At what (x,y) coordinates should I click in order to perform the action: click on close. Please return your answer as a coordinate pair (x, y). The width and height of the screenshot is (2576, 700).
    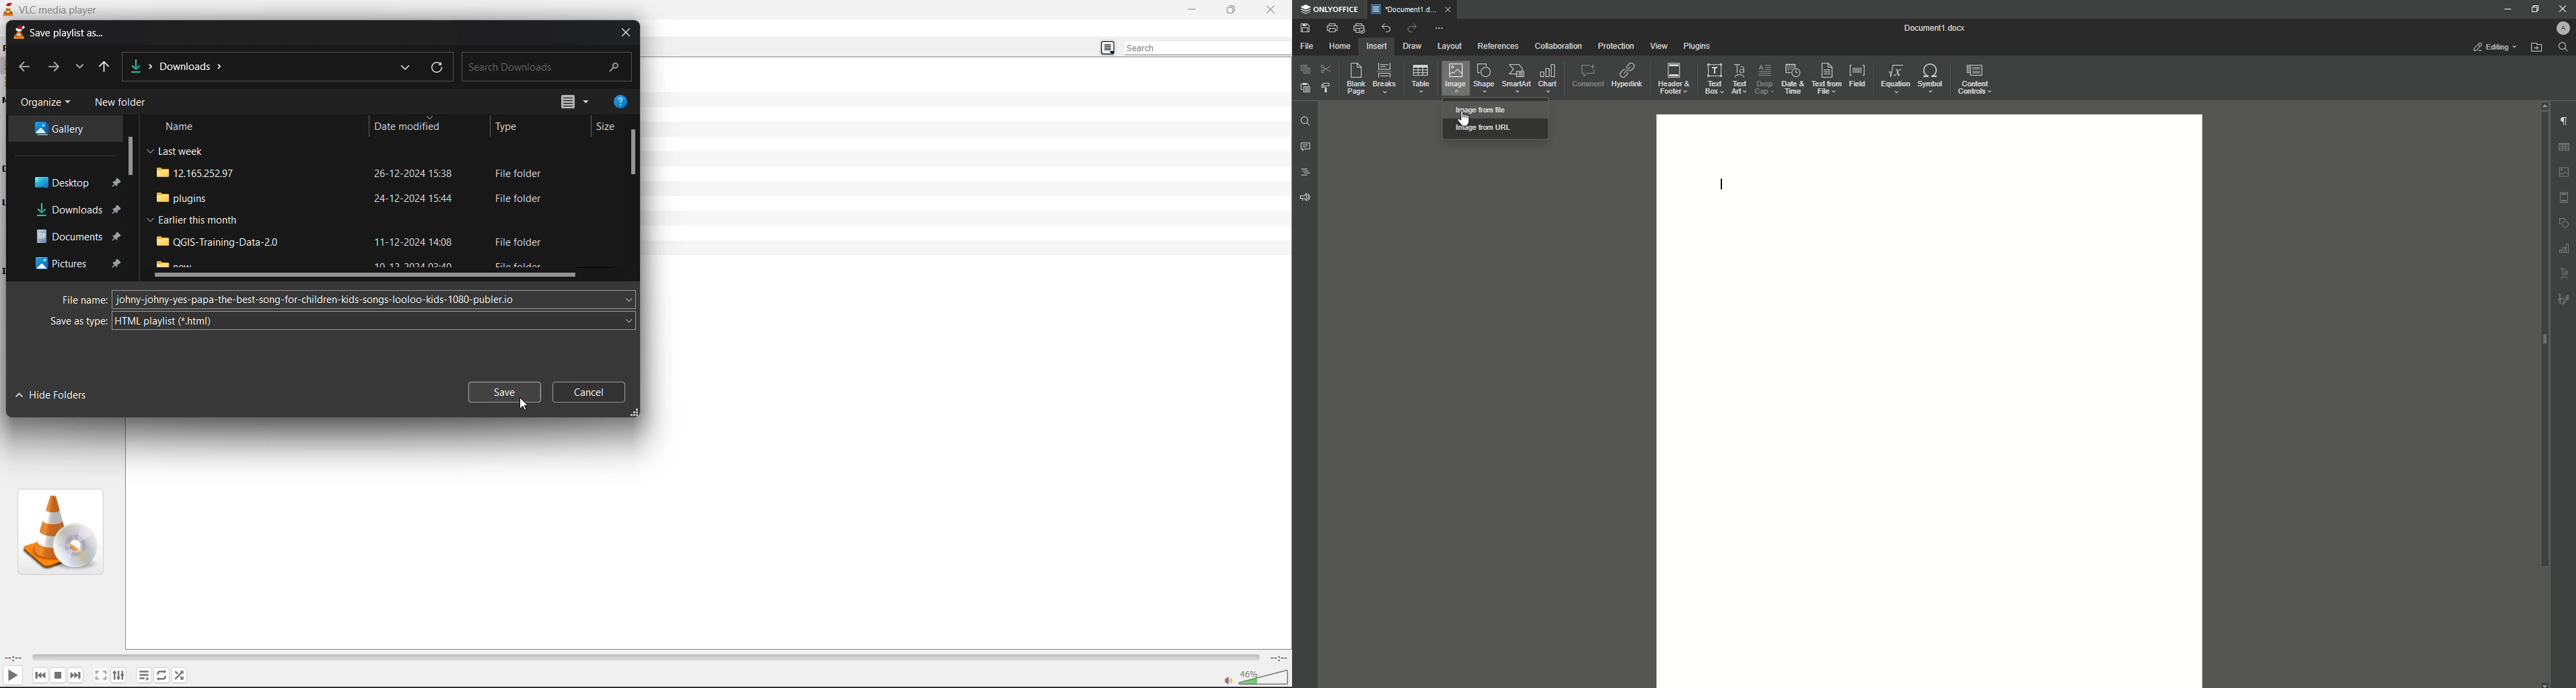
    Looking at the image, I should click on (1449, 9).